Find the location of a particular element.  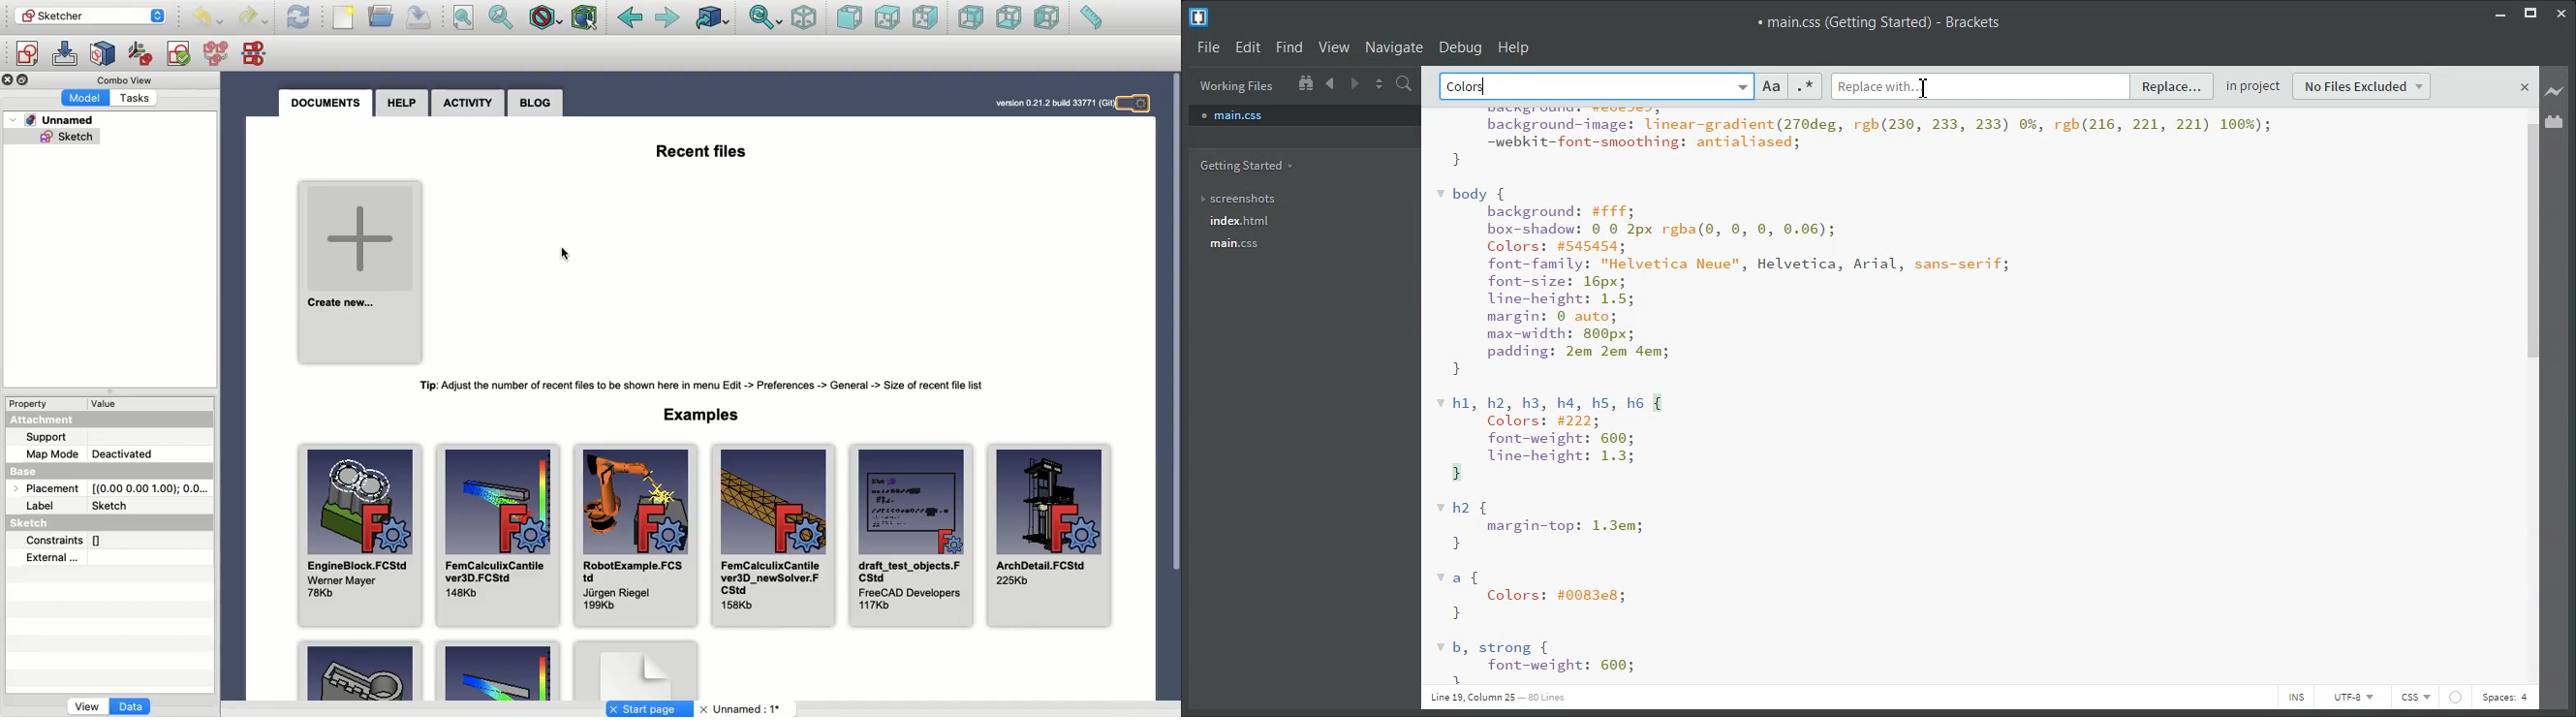

Bounding box is located at coordinates (586, 16).